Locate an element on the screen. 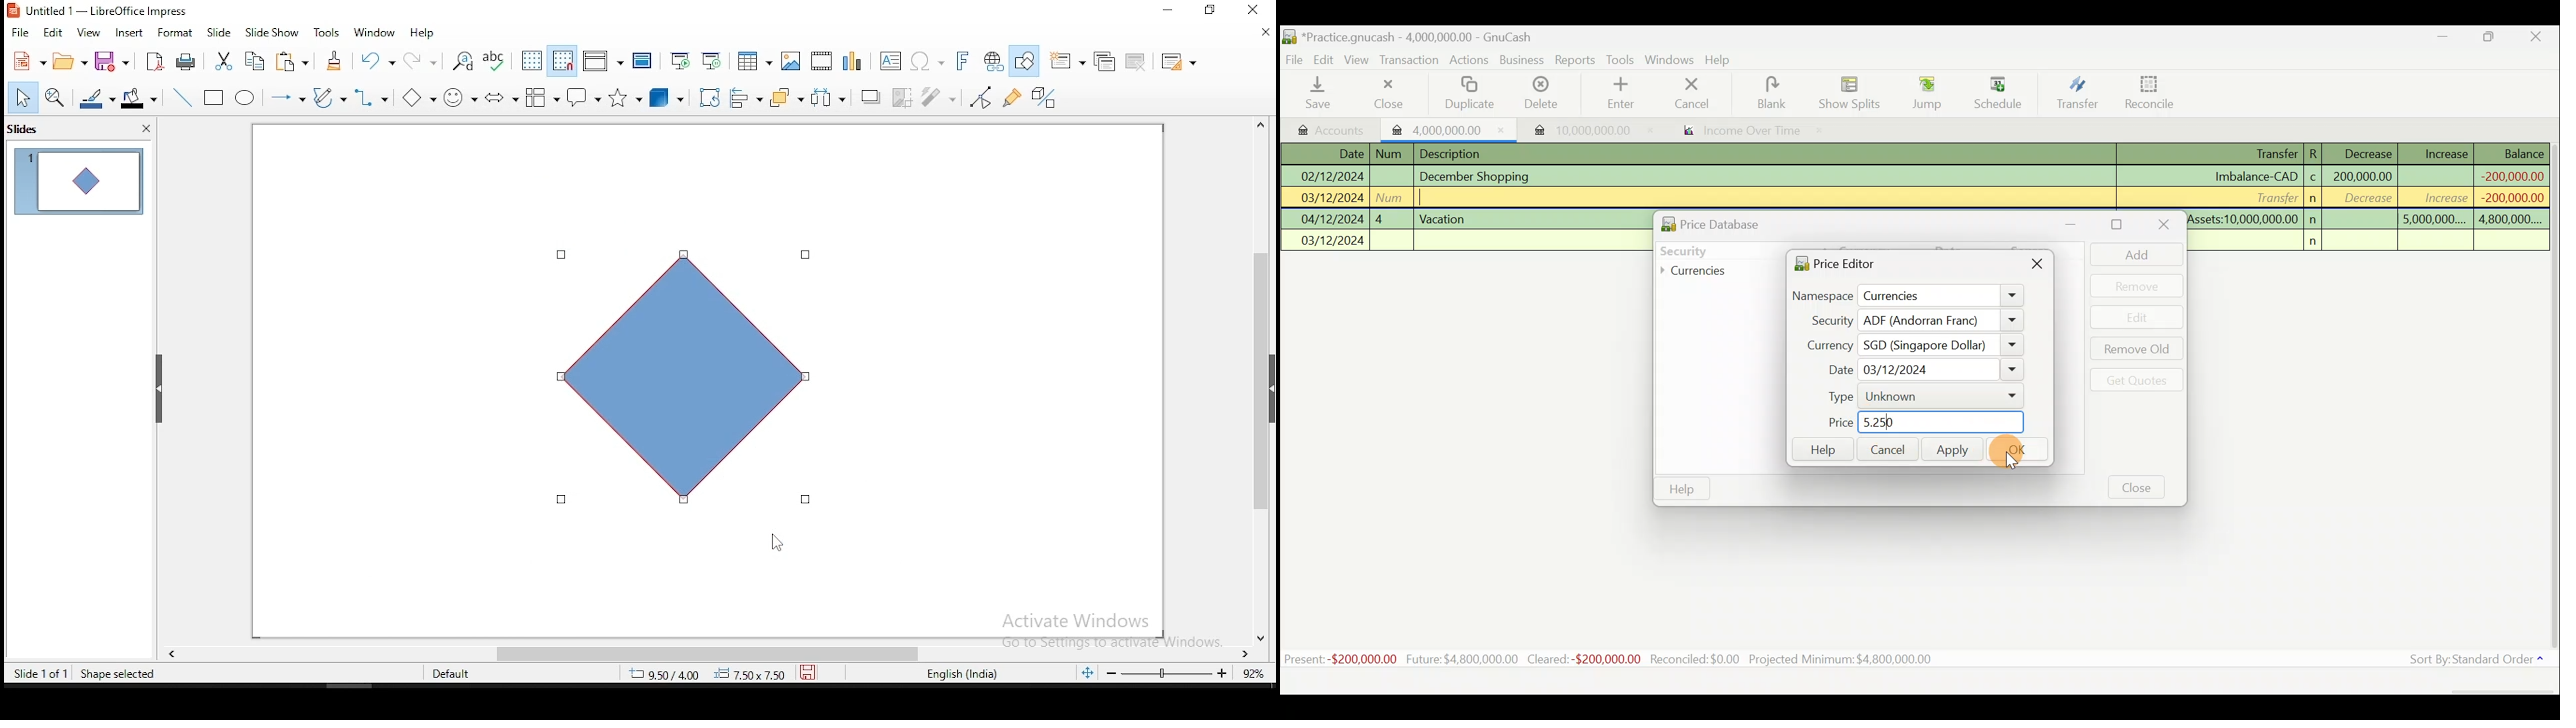 Image resolution: width=2576 pixels, height=728 pixels. Currencies is located at coordinates (1703, 271).